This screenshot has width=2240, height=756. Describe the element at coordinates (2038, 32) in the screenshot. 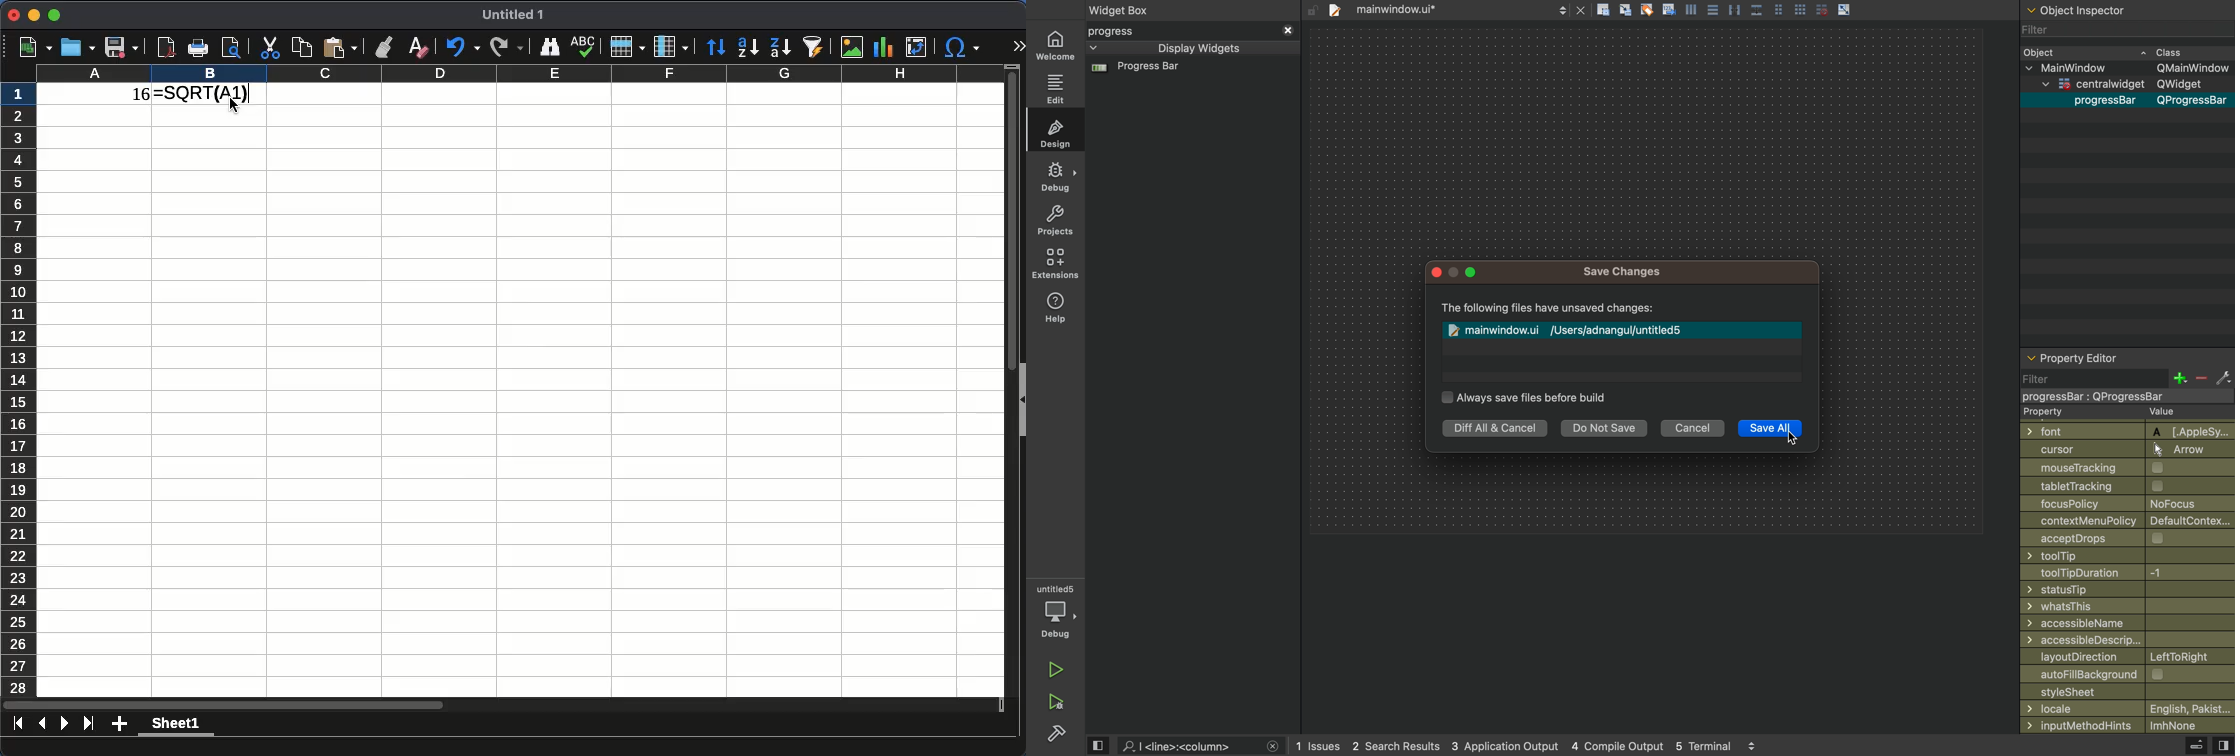

I see `Filter` at that location.